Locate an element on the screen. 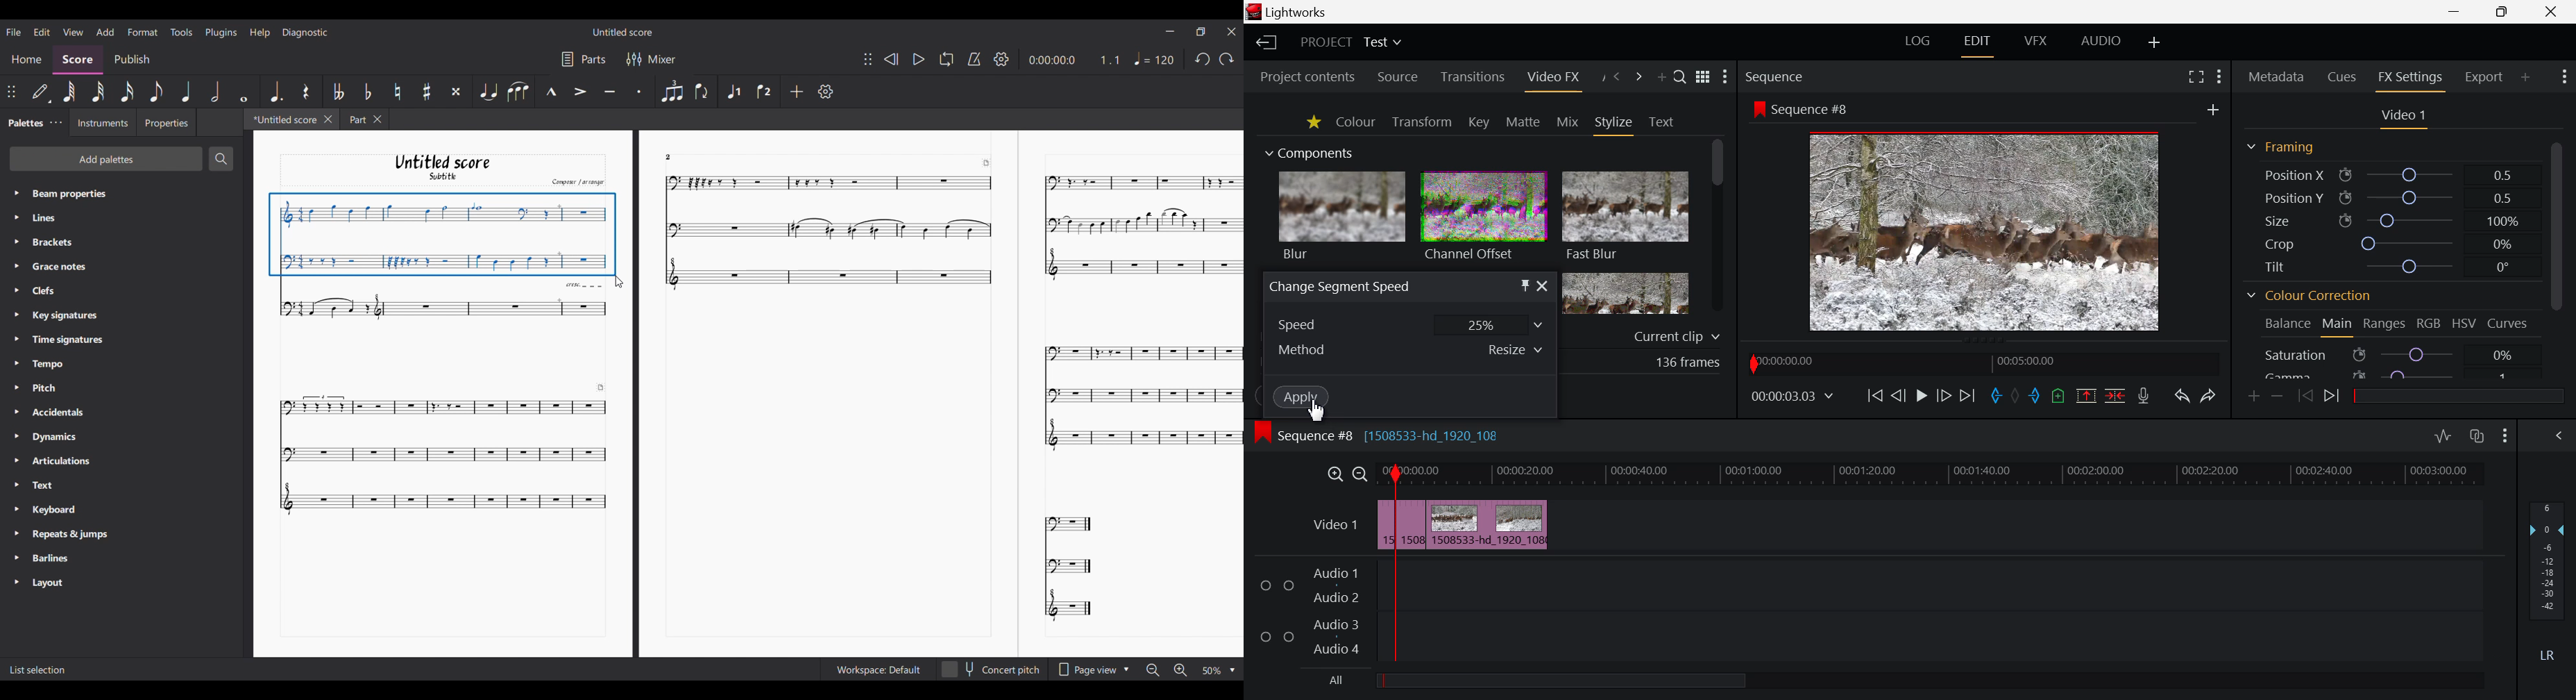 Image resolution: width=2576 pixels, height=700 pixels. Audio Input Fields is located at coordinates (1863, 612).